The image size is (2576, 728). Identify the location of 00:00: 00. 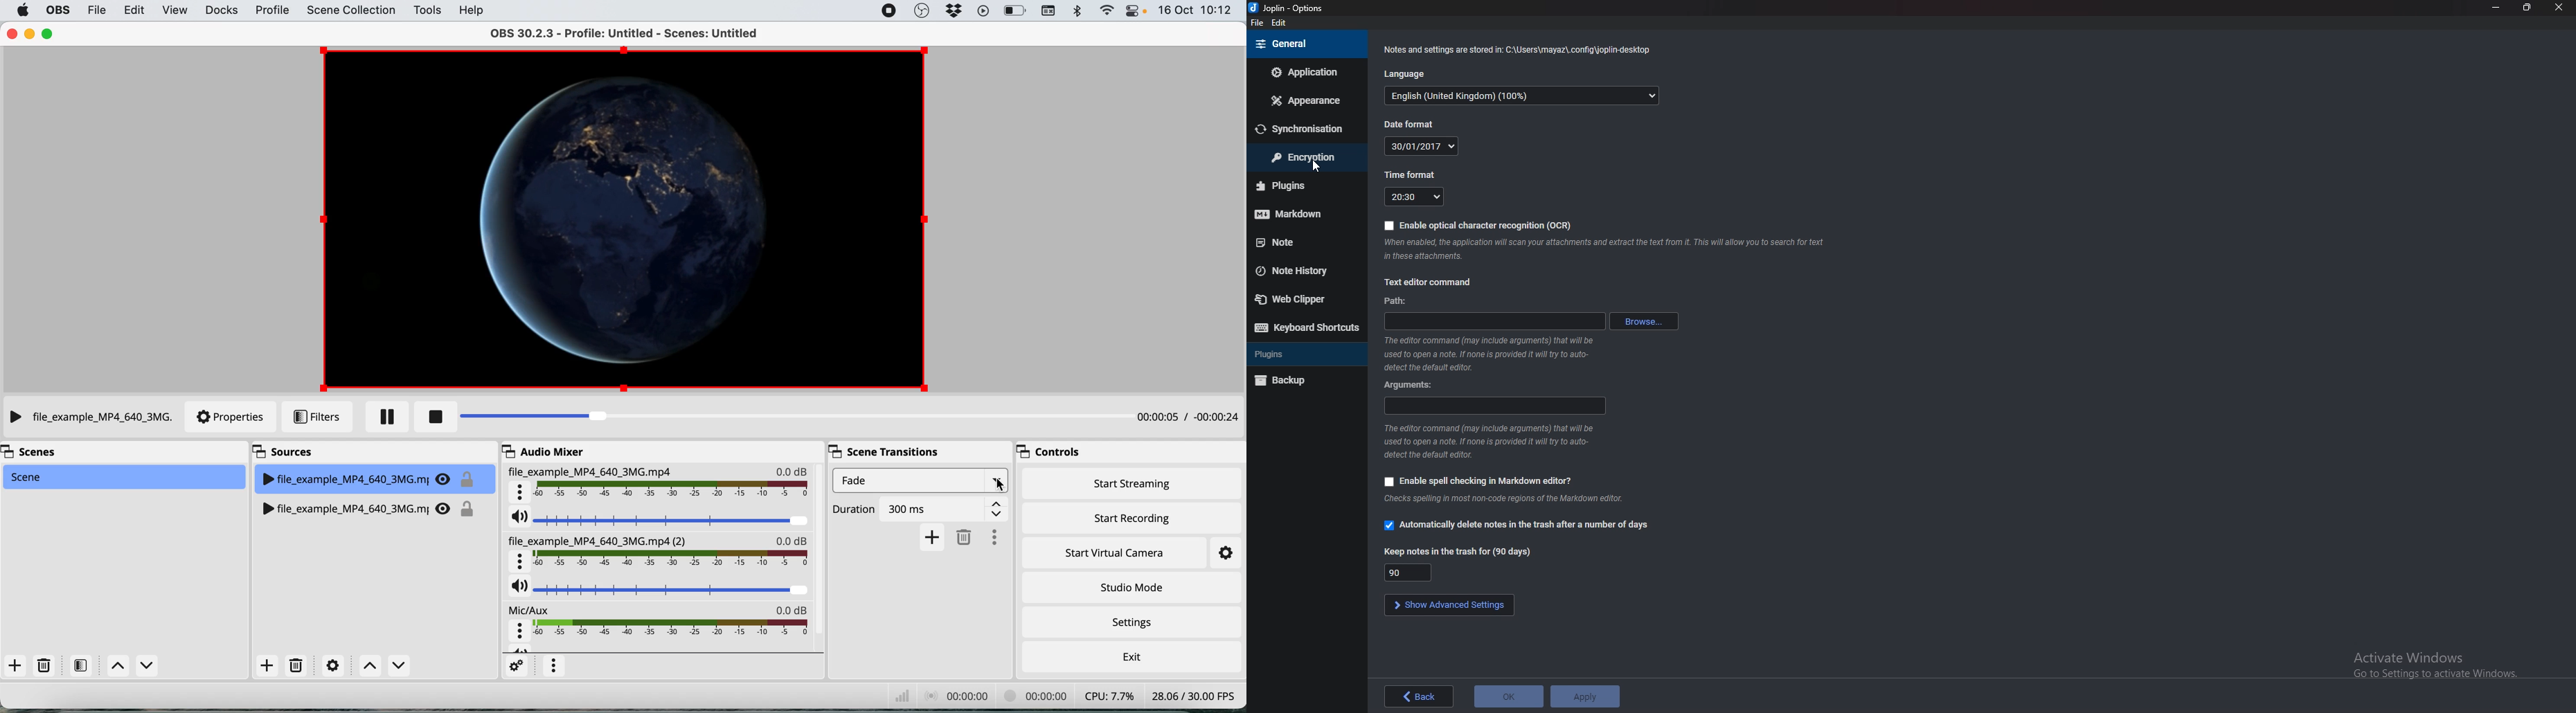
(957, 697).